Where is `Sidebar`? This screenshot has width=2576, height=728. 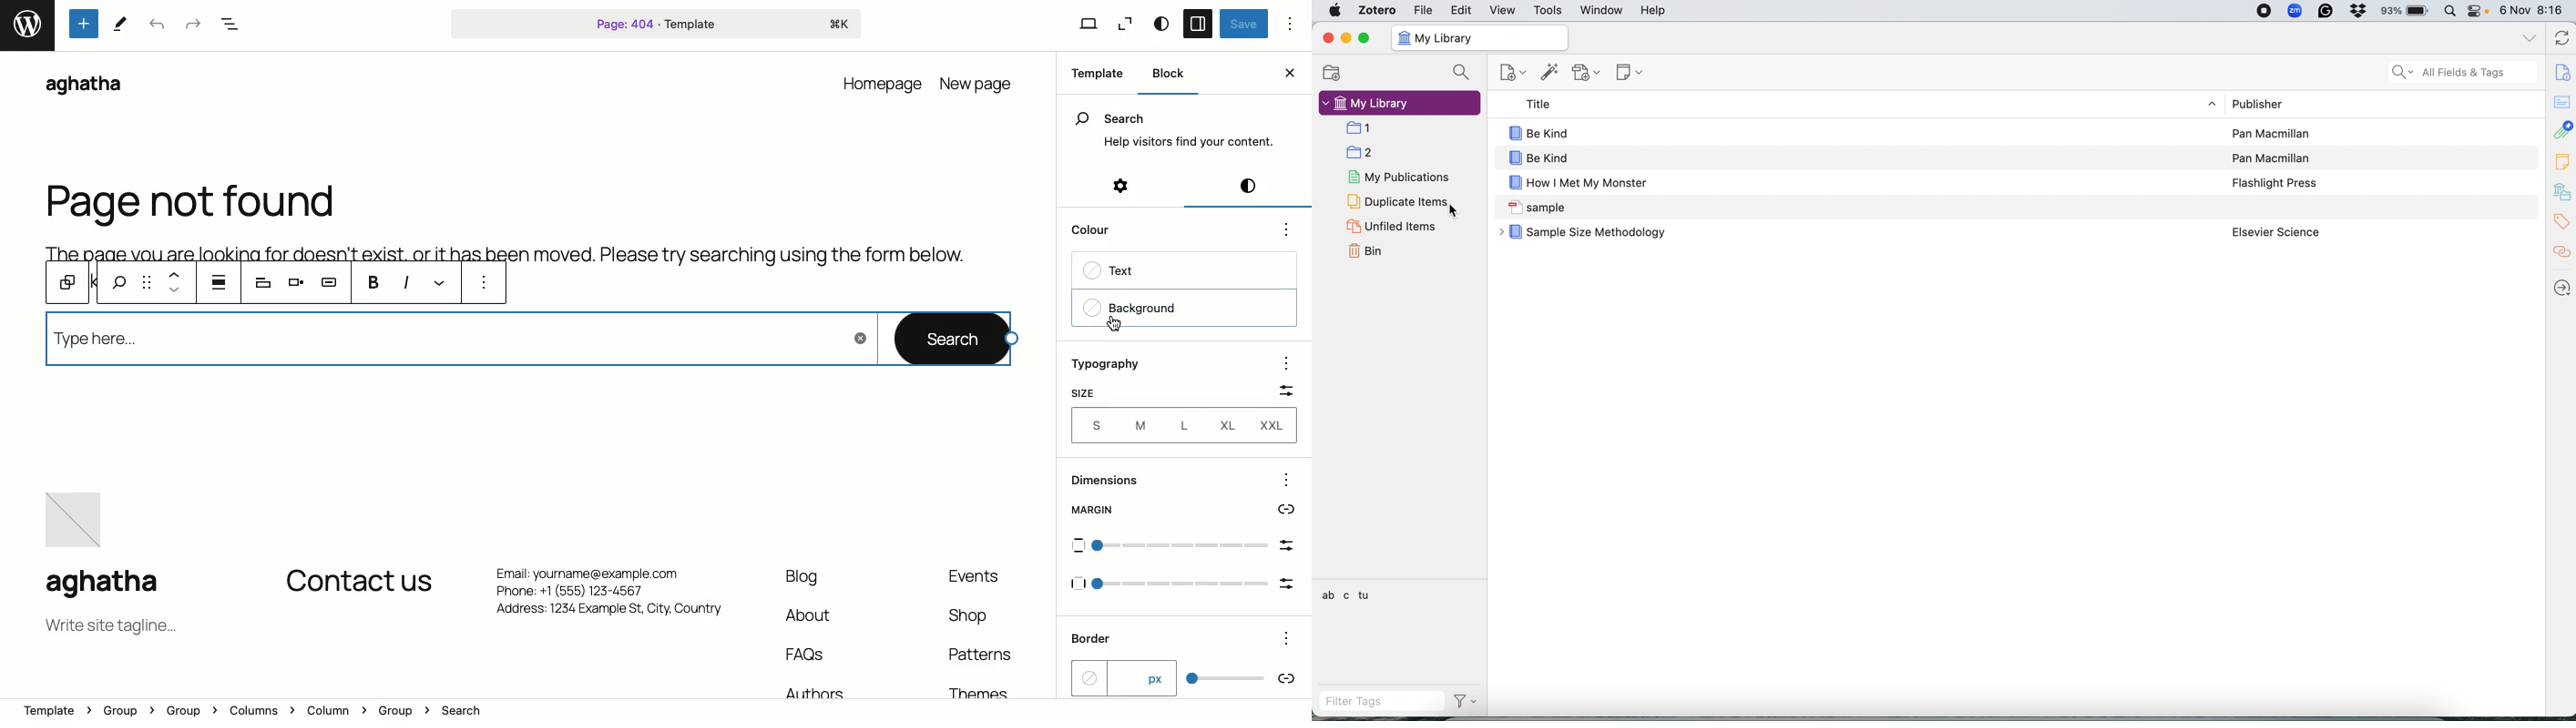 Sidebar is located at coordinates (1199, 24).